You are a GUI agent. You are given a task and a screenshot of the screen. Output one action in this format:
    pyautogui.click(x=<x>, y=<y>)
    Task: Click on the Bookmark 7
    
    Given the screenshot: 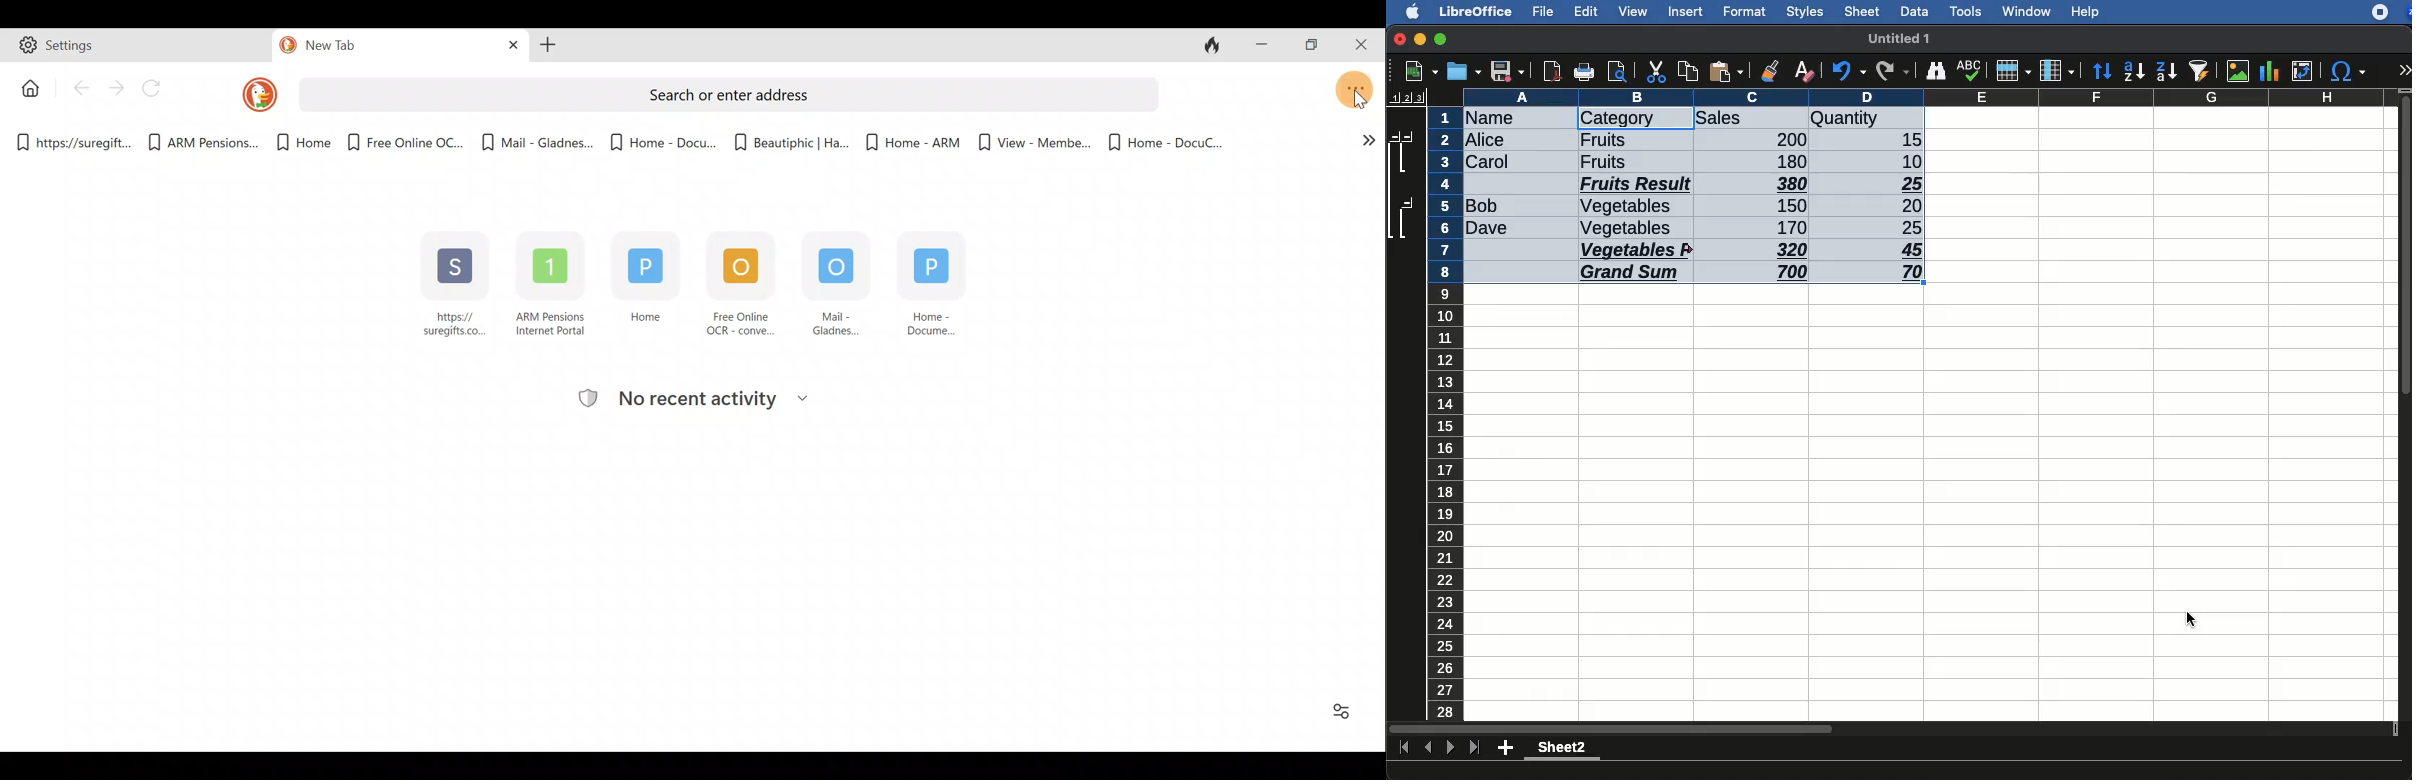 What is the action you would take?
    pyautogui.click(x=792, y=138)
    